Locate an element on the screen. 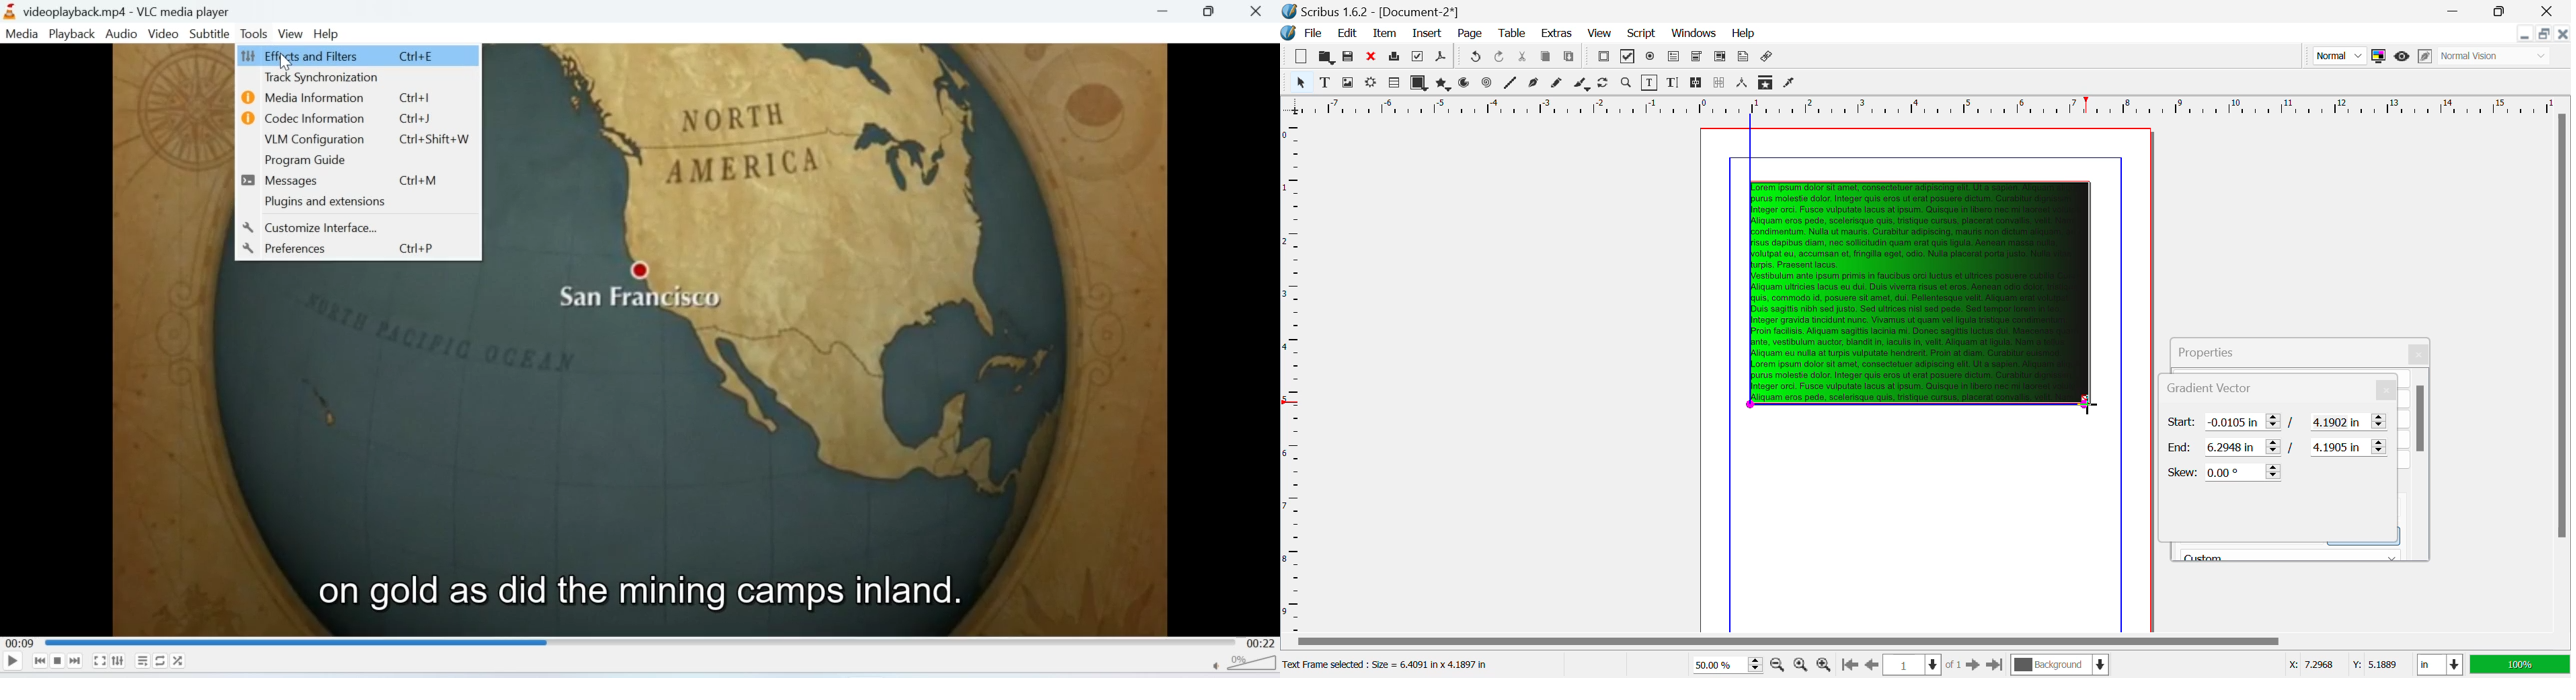  Preferences is located at coordinates (298, 248).